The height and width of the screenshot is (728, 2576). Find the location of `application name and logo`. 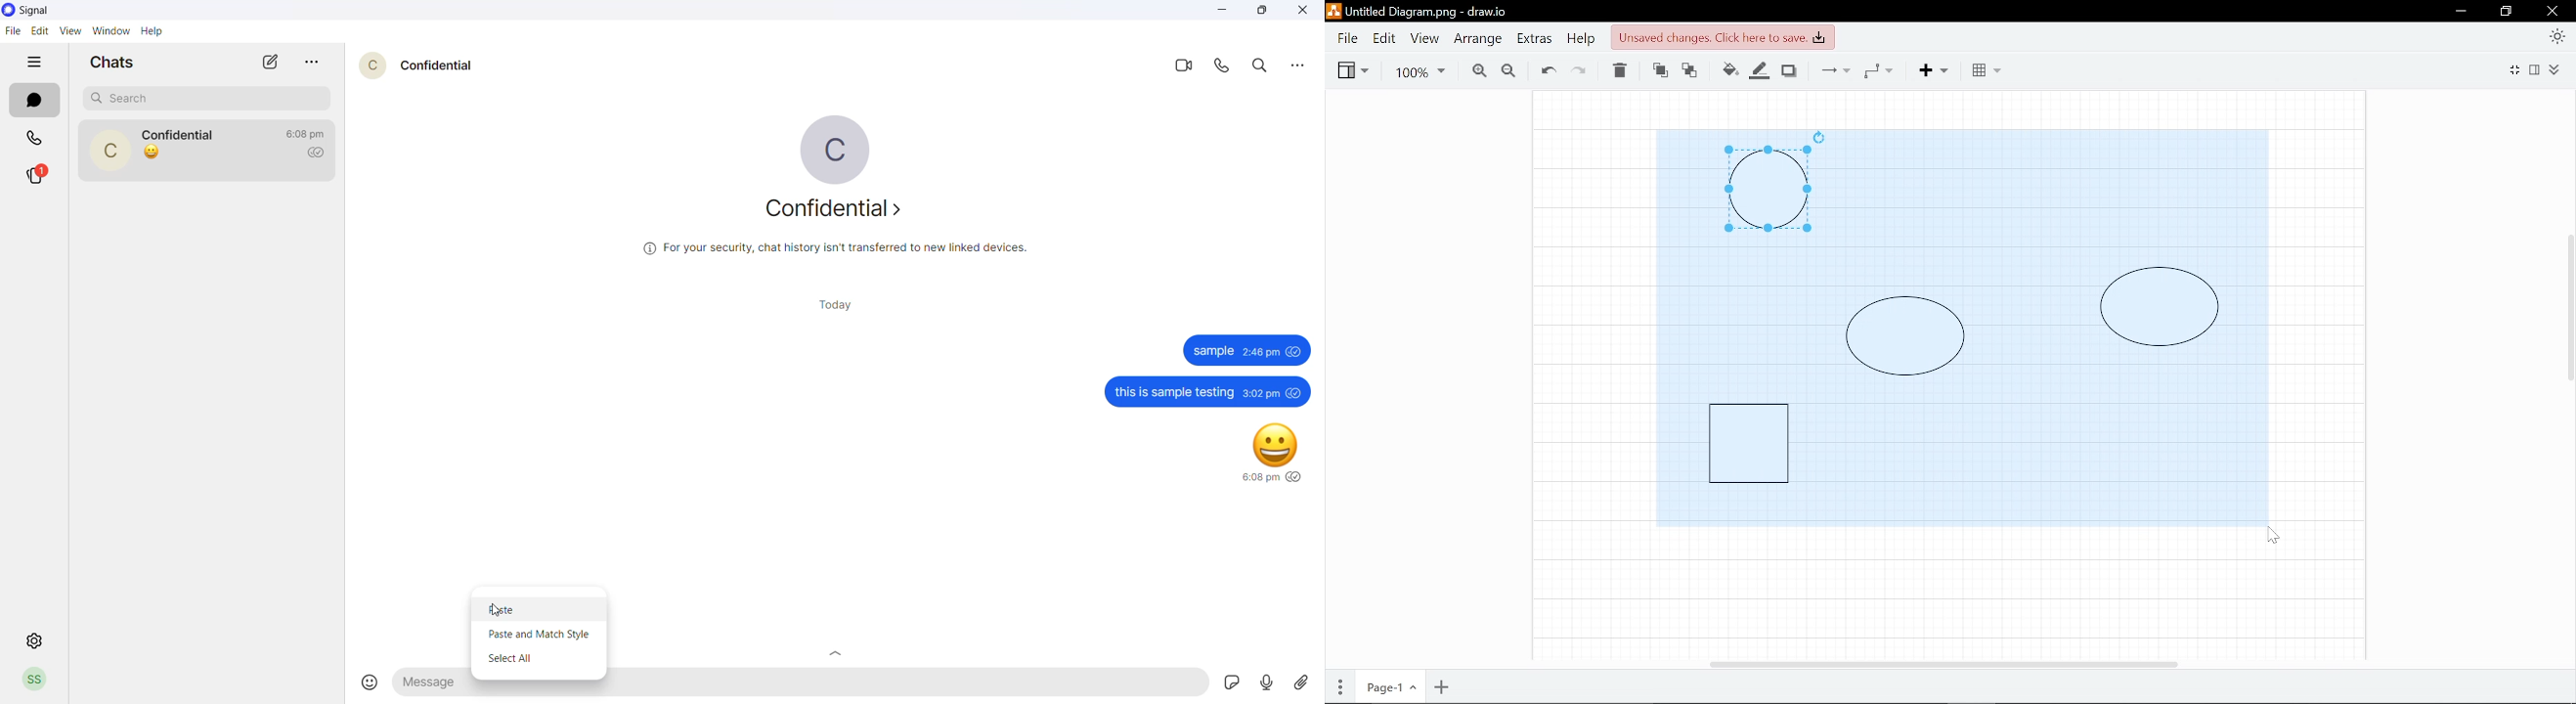

application name and logo is located at coordinates (41, 10).